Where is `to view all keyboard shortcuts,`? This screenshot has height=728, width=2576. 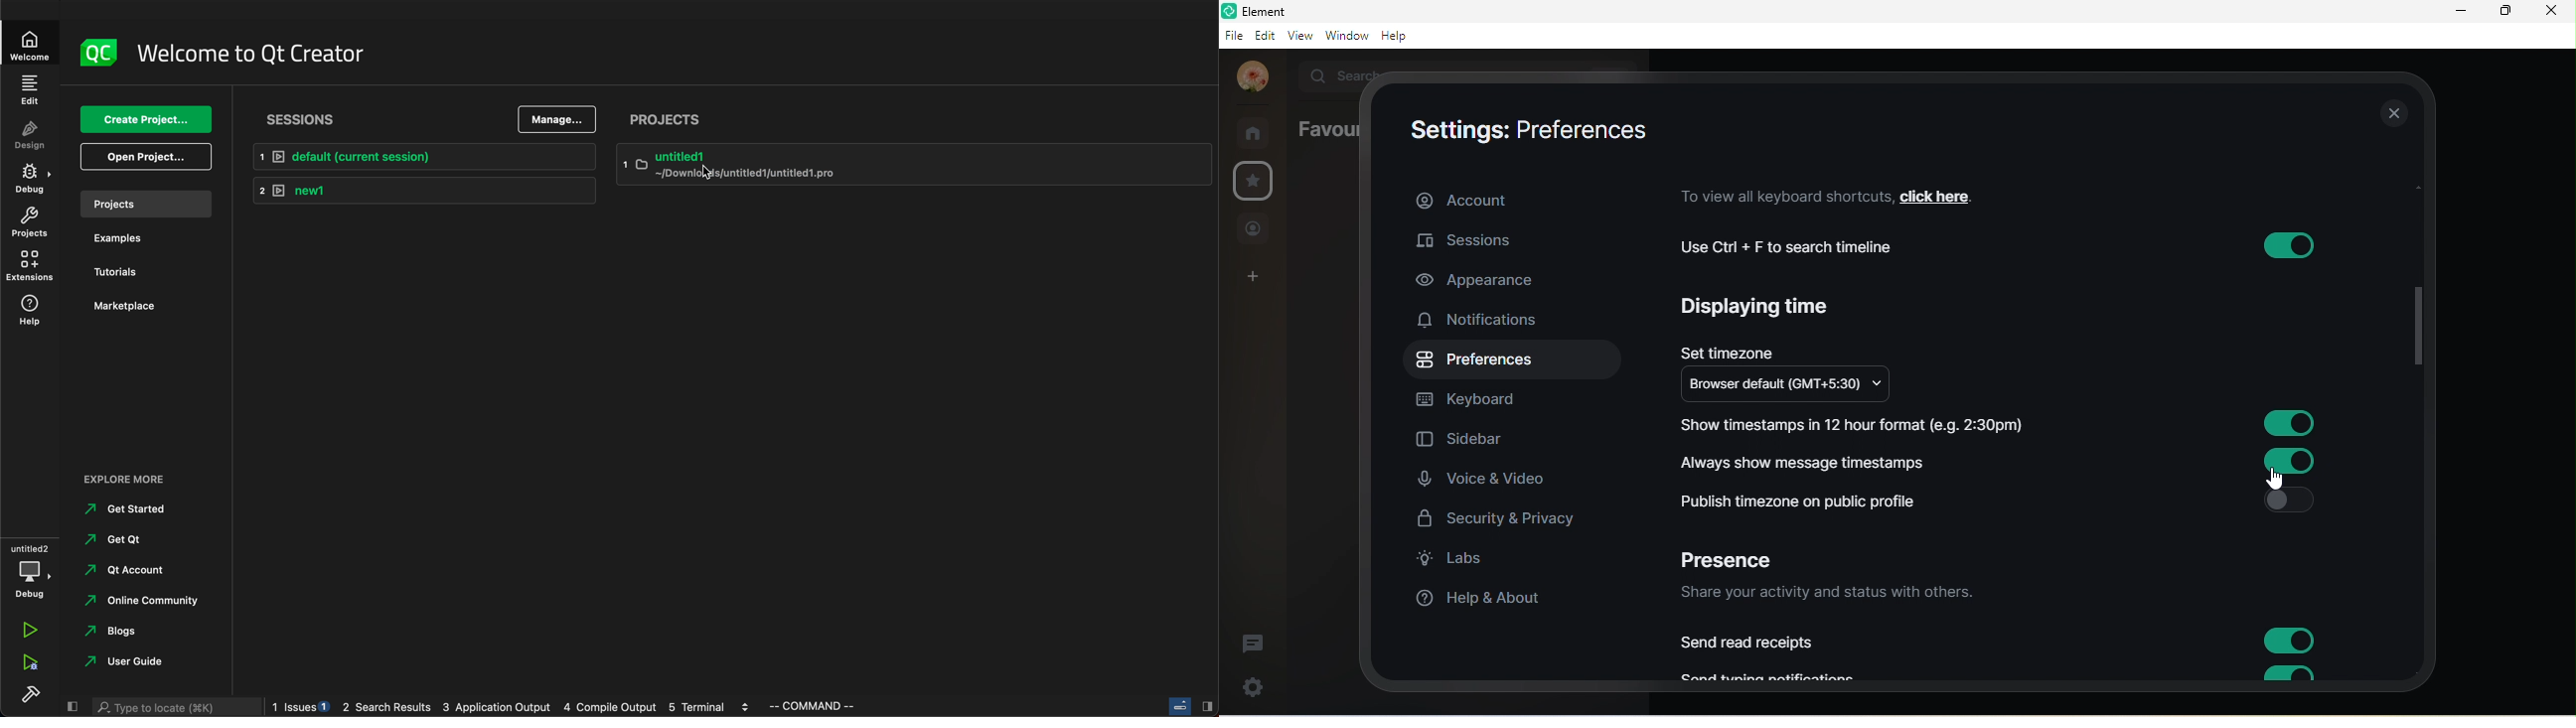
to view all keyboard shortcuts, is located at coordinates (1782, 196).